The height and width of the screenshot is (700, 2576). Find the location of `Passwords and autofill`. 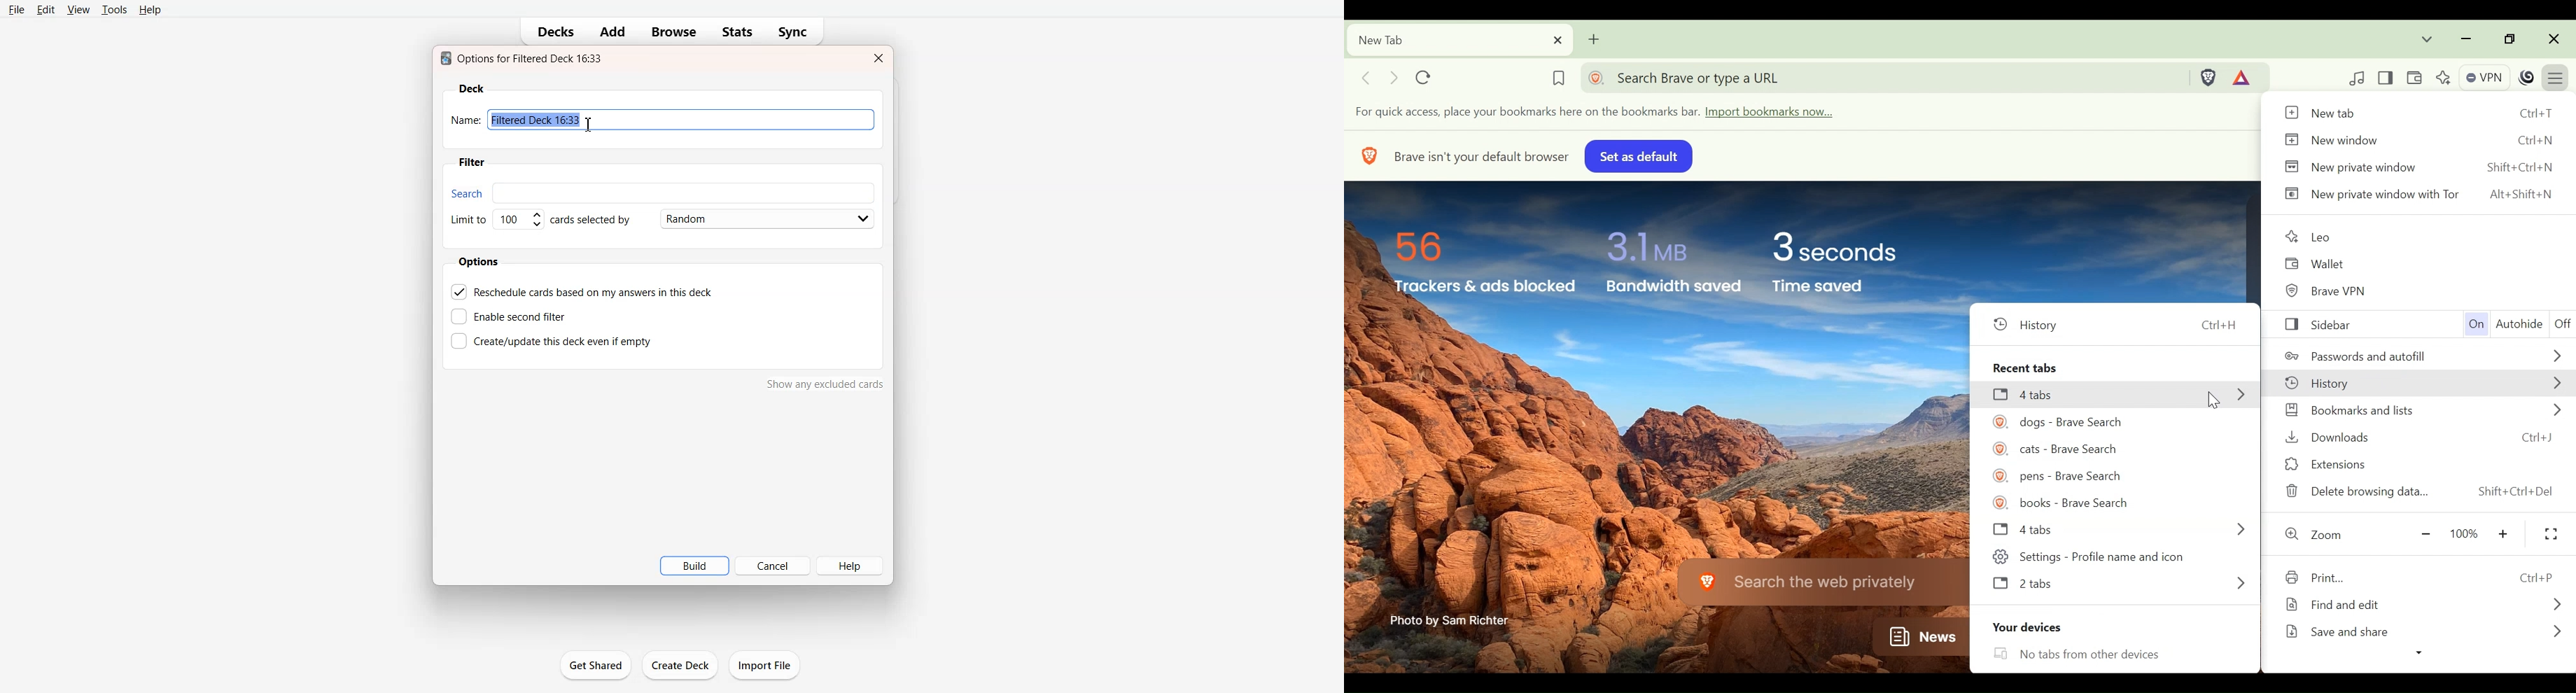

Passwords and autofill is located at coordinates (2426, 356).